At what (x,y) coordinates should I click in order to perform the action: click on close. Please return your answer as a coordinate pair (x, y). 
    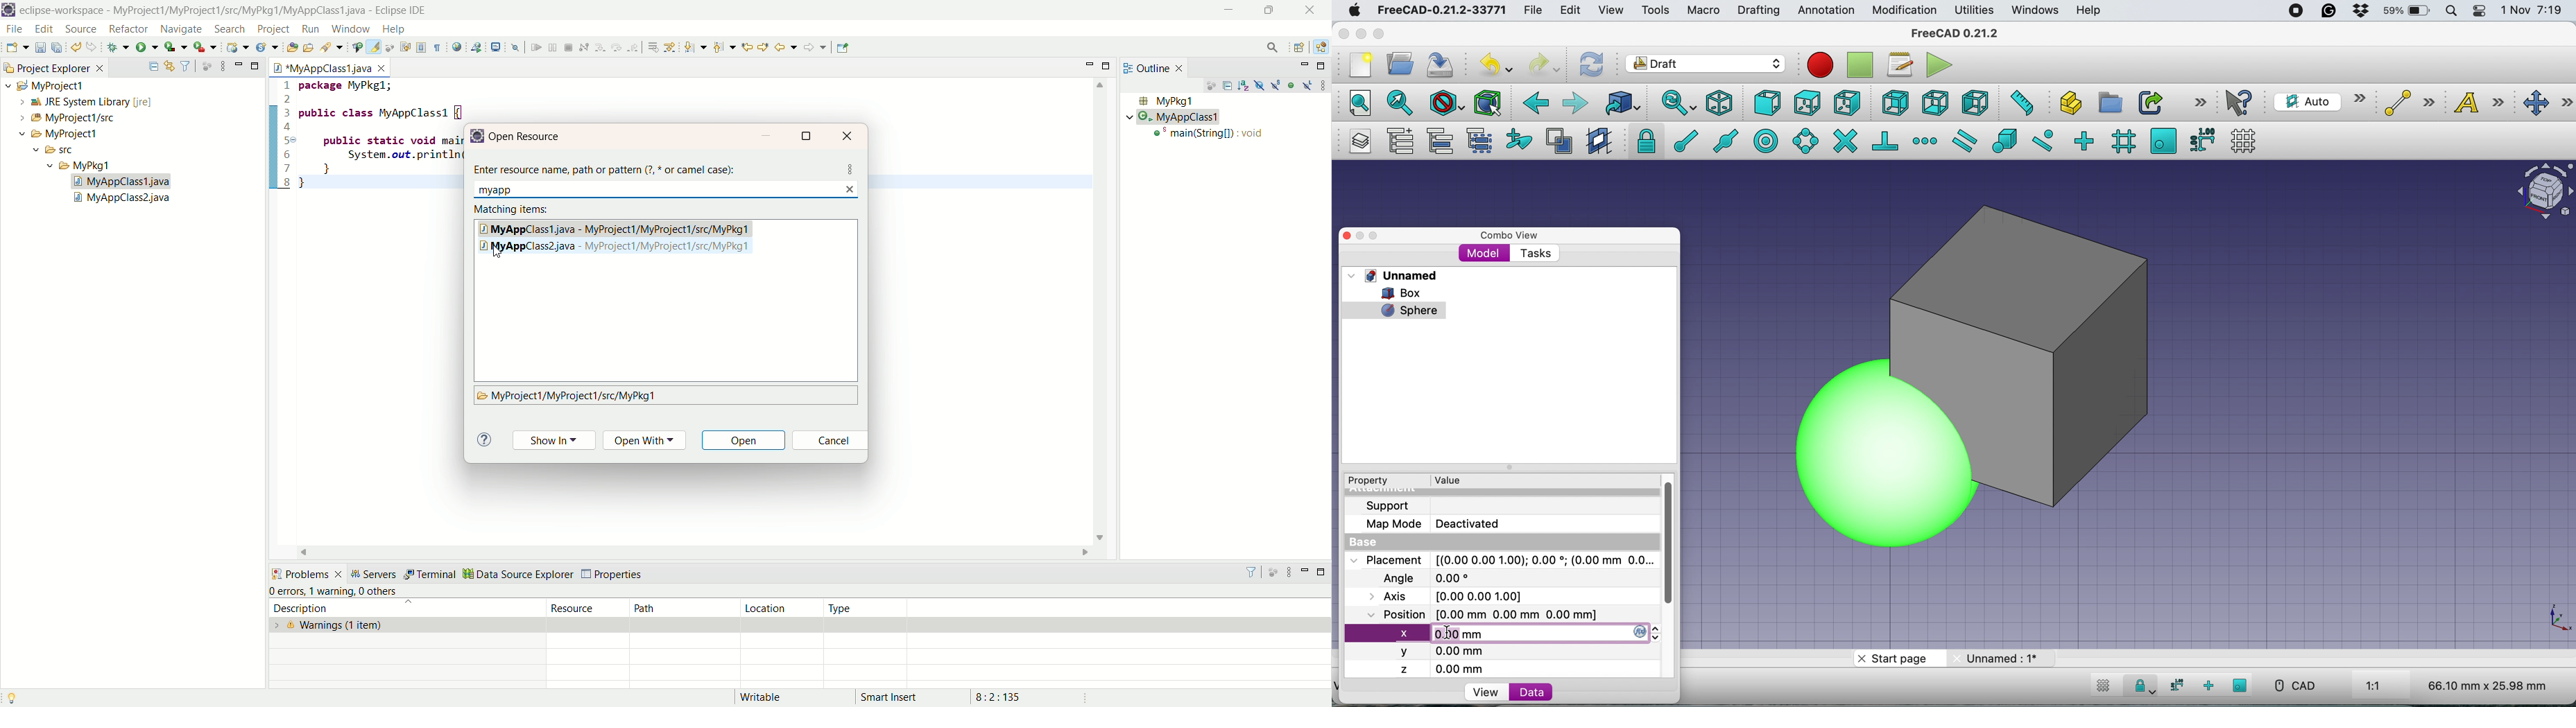
    Looking at the image, I should click on (850, 134).